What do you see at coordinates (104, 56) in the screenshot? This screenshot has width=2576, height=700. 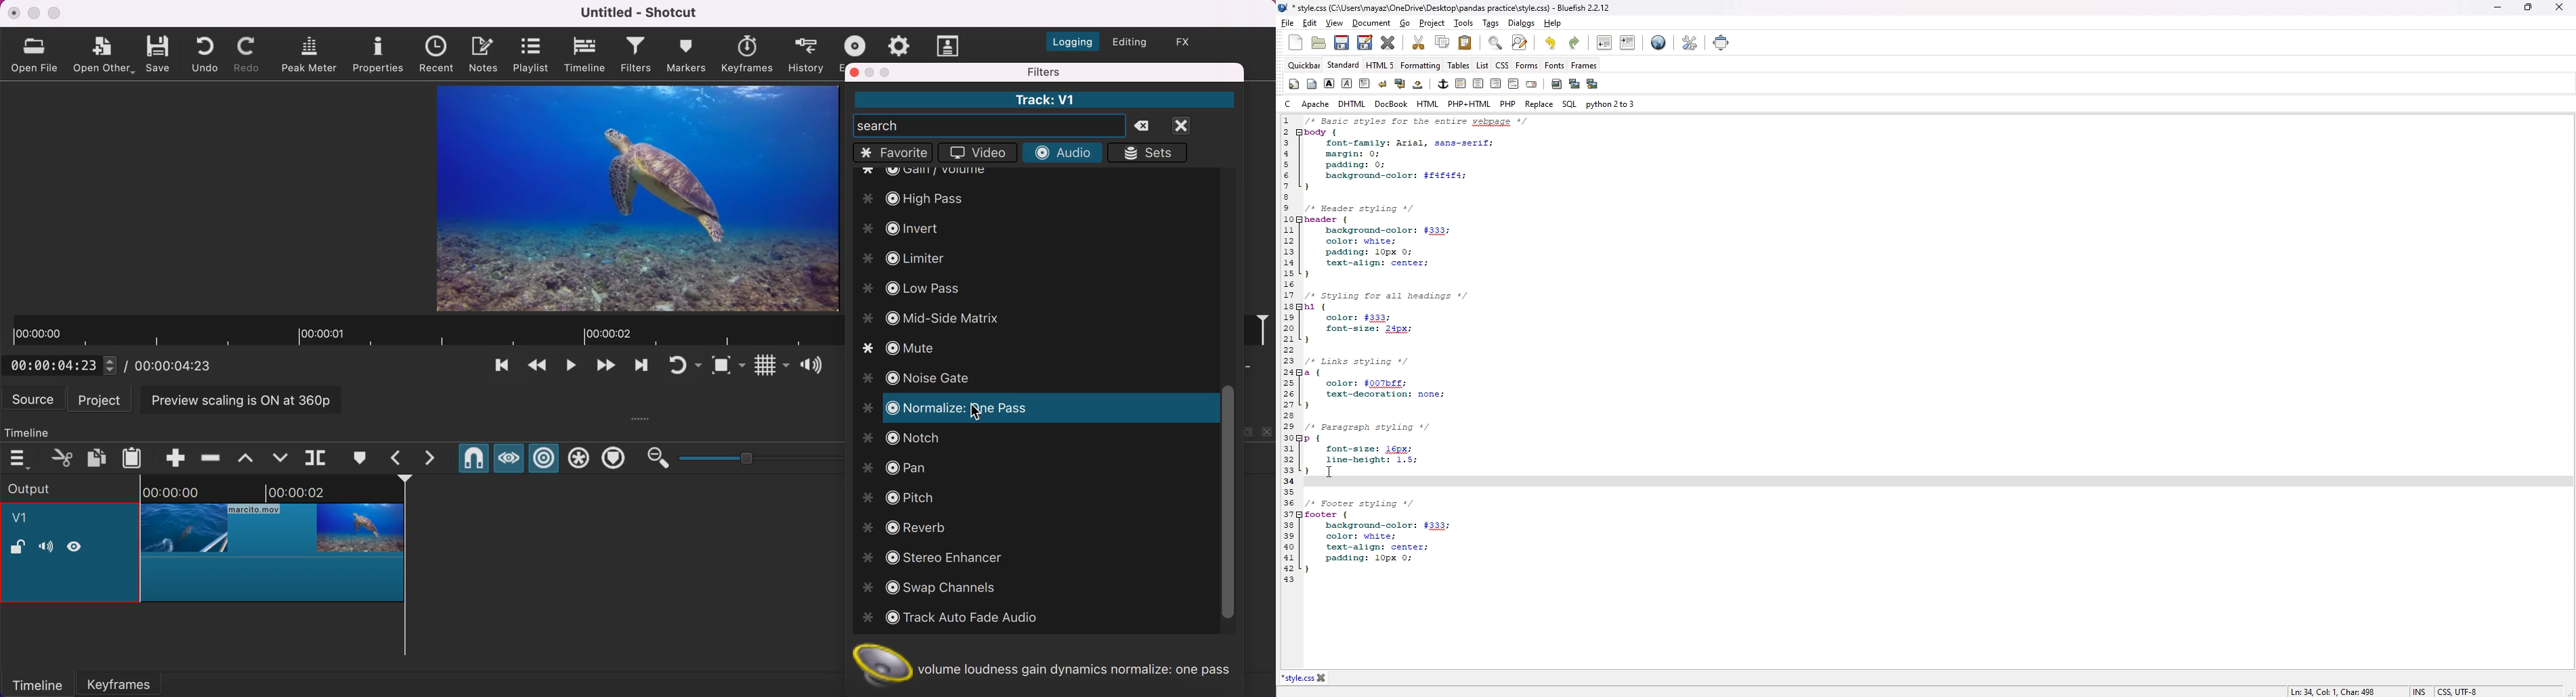 I see `open other` at bounding box center [104, 56].